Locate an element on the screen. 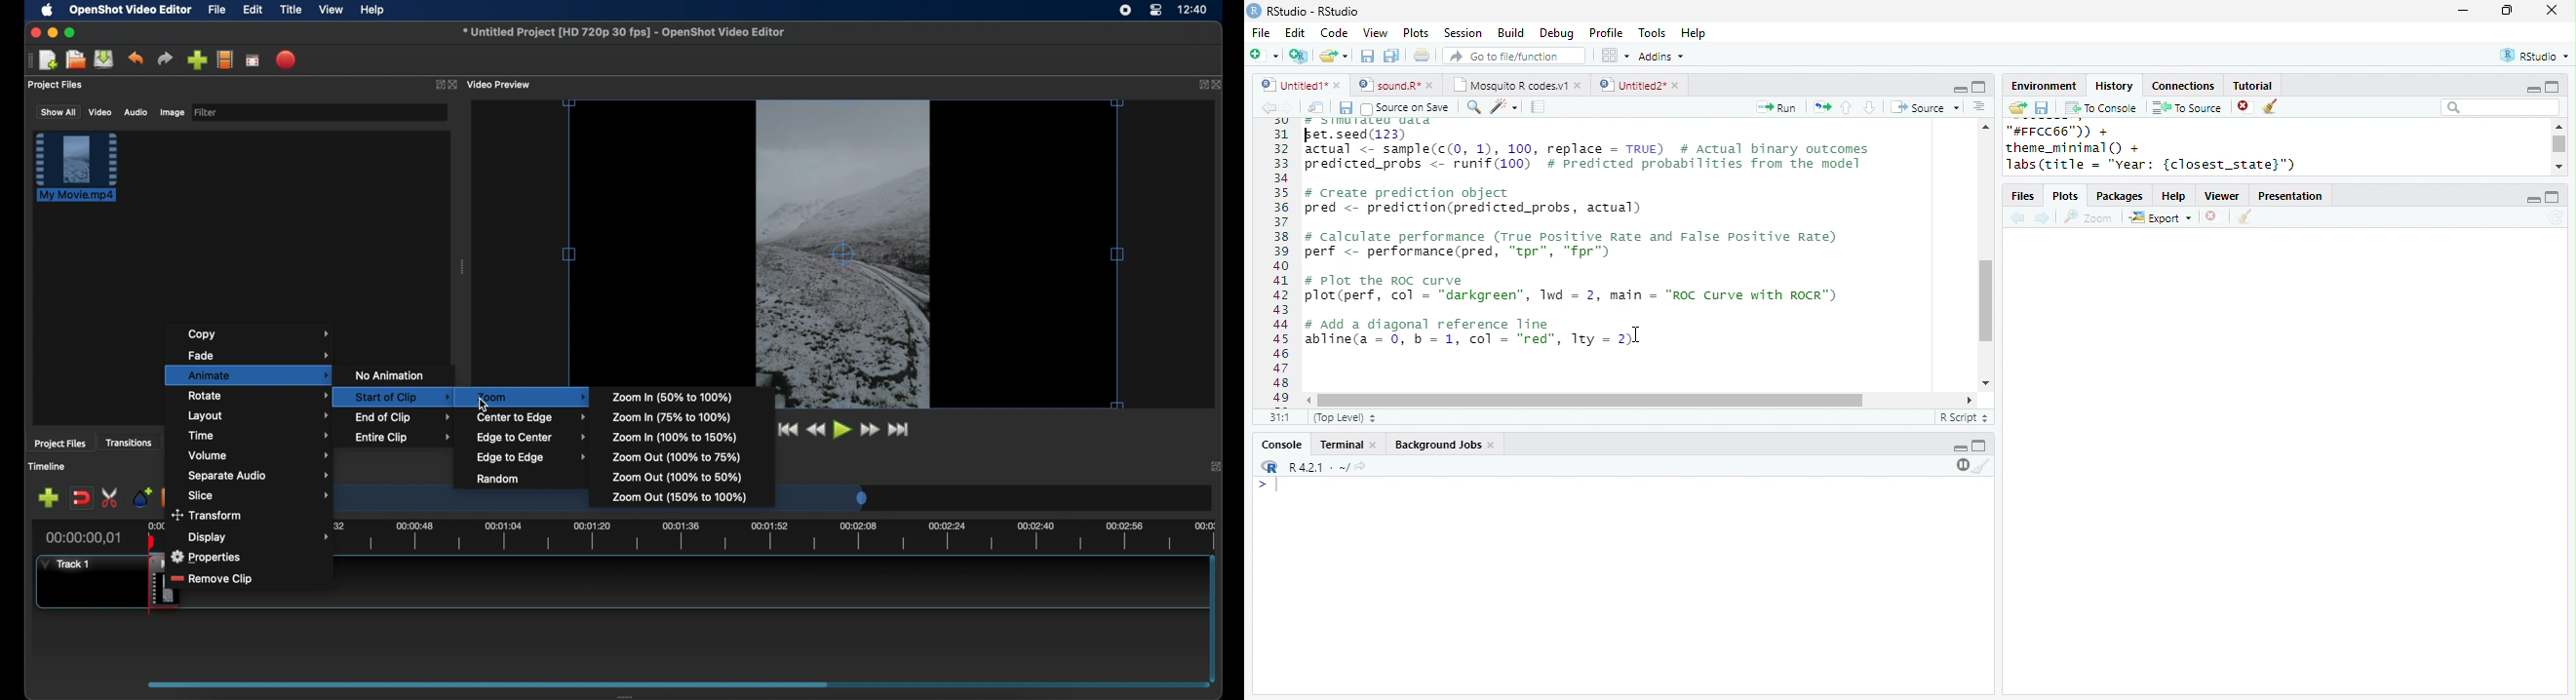 The height and width of the screenshot is (700, 2576). expand is located at coordinates (1217, 467).